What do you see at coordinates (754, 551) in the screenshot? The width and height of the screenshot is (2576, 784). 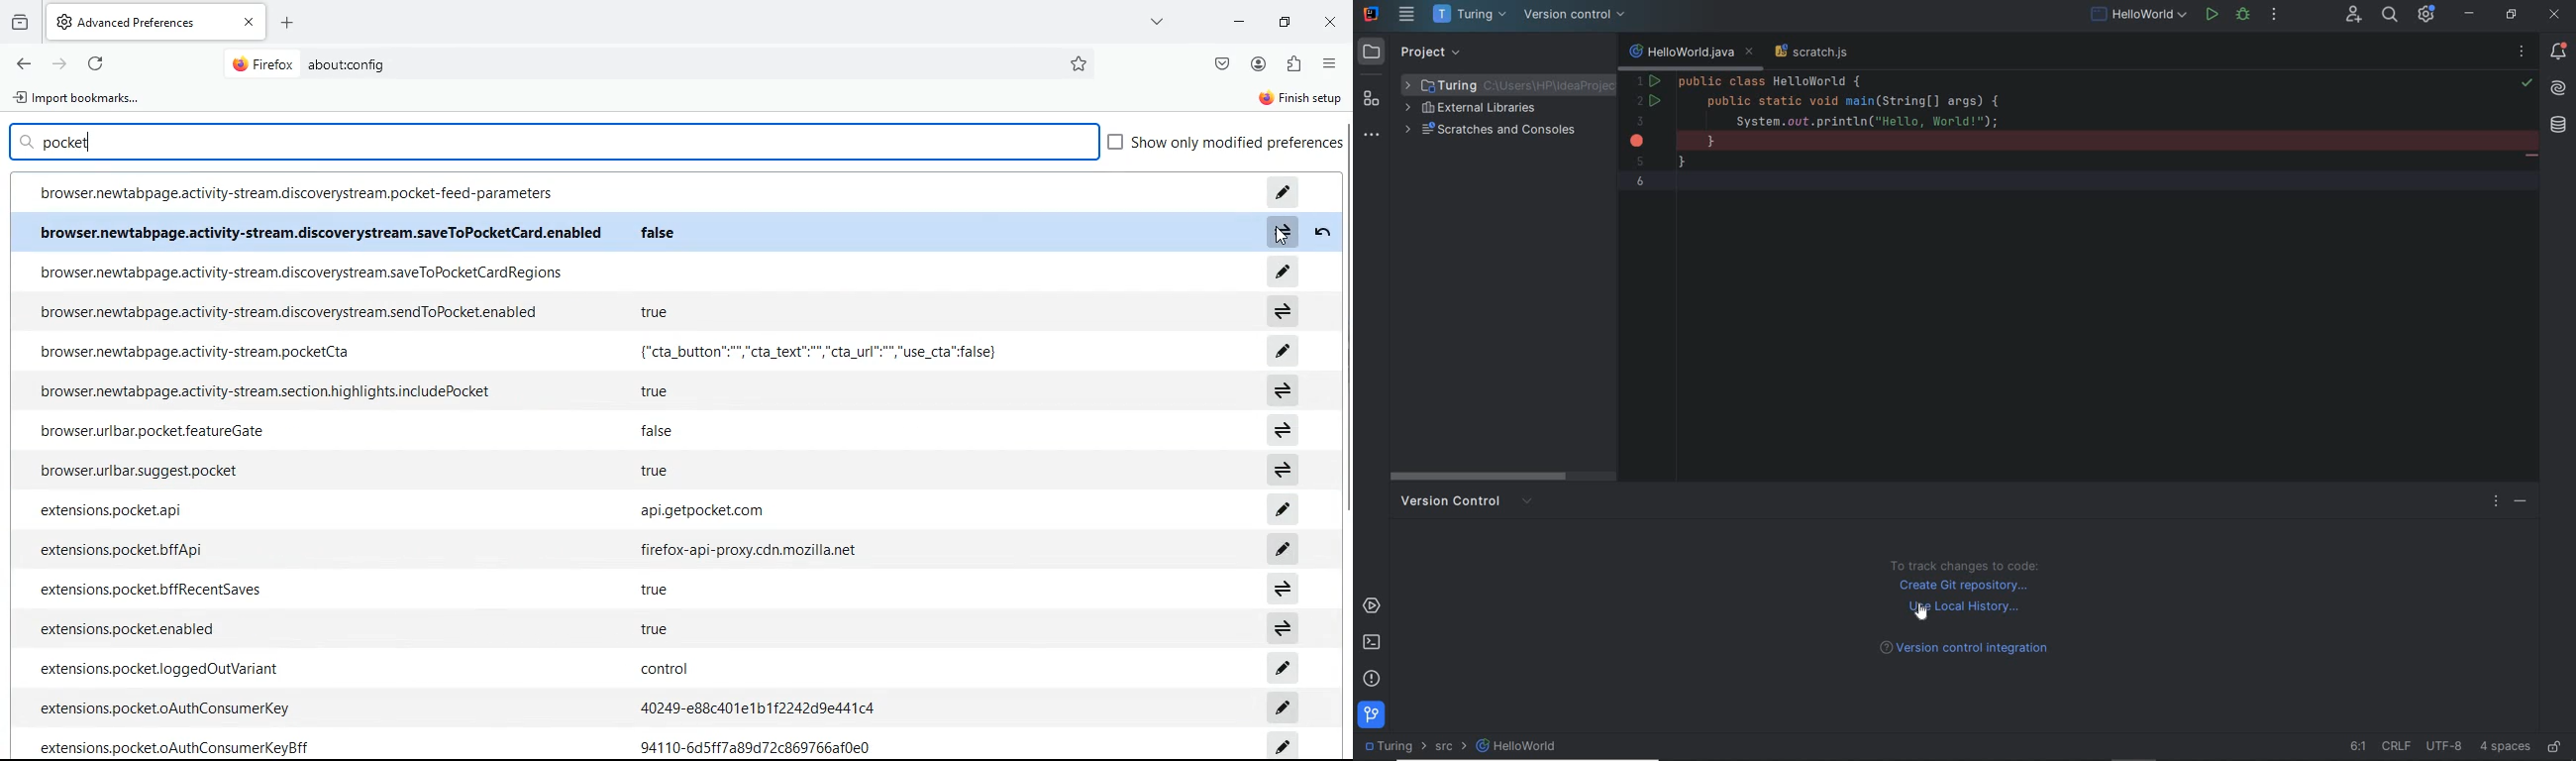 I see `firefox-api-proxy.cdn.mozilla.net` at bounding box center [754, 551].